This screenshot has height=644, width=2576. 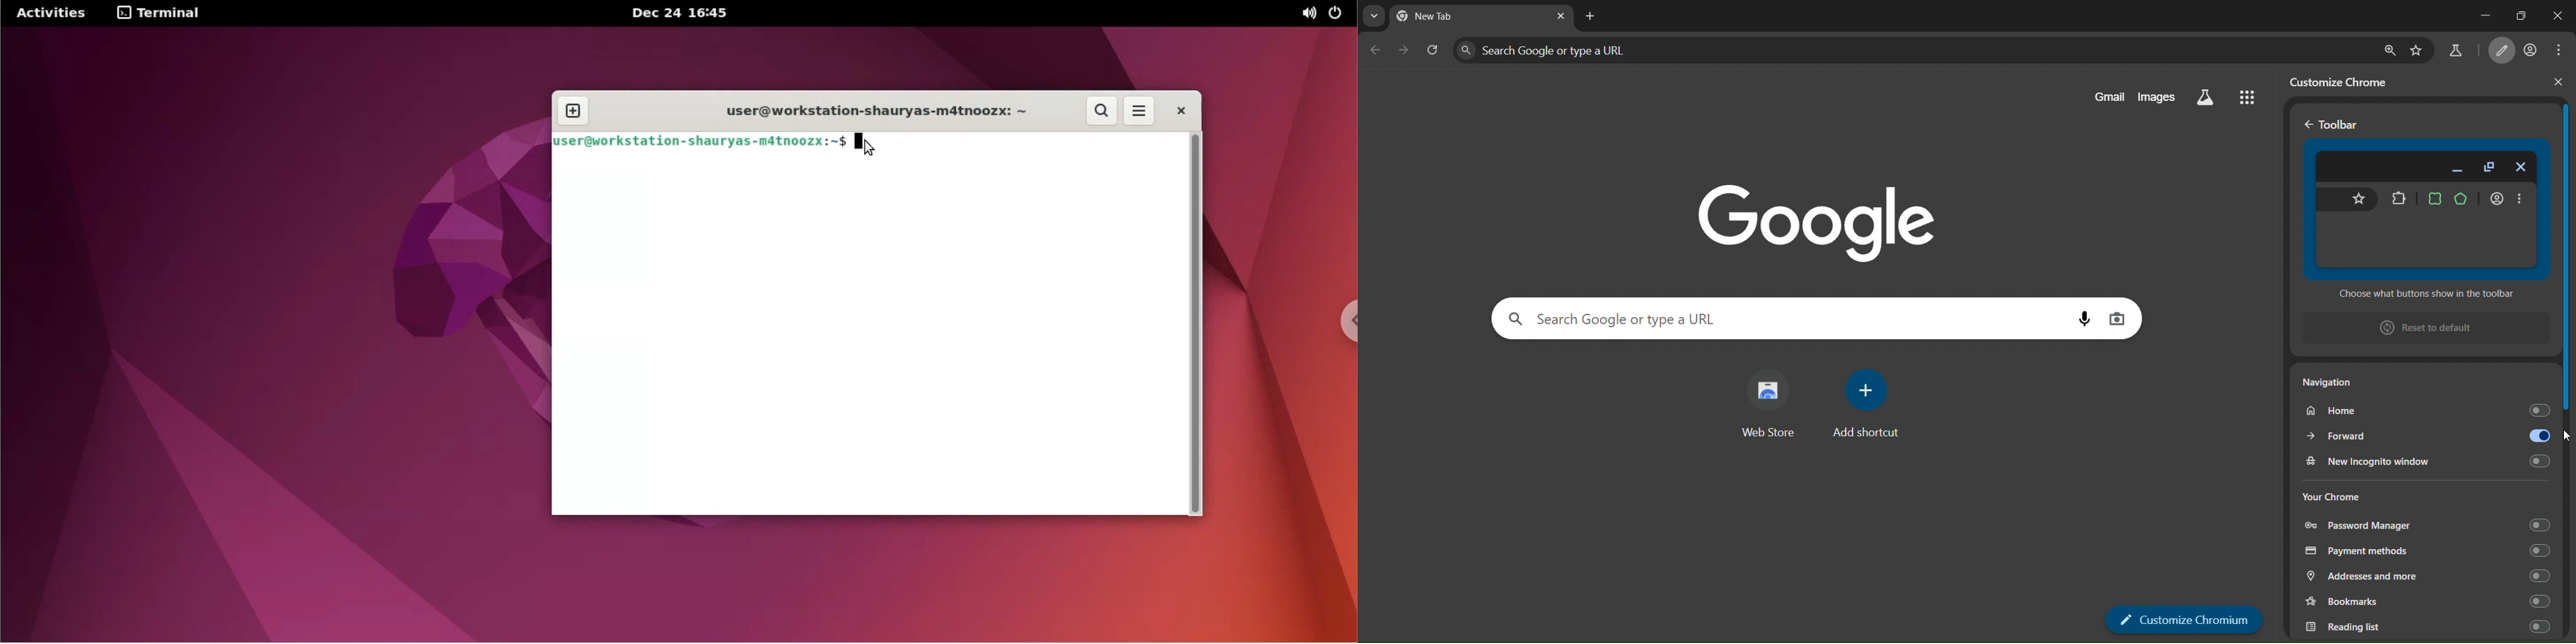 What do you see at coordinates (1434, 51) in the screenshot?
I see `reload page` at bounding box center [1434, 51].